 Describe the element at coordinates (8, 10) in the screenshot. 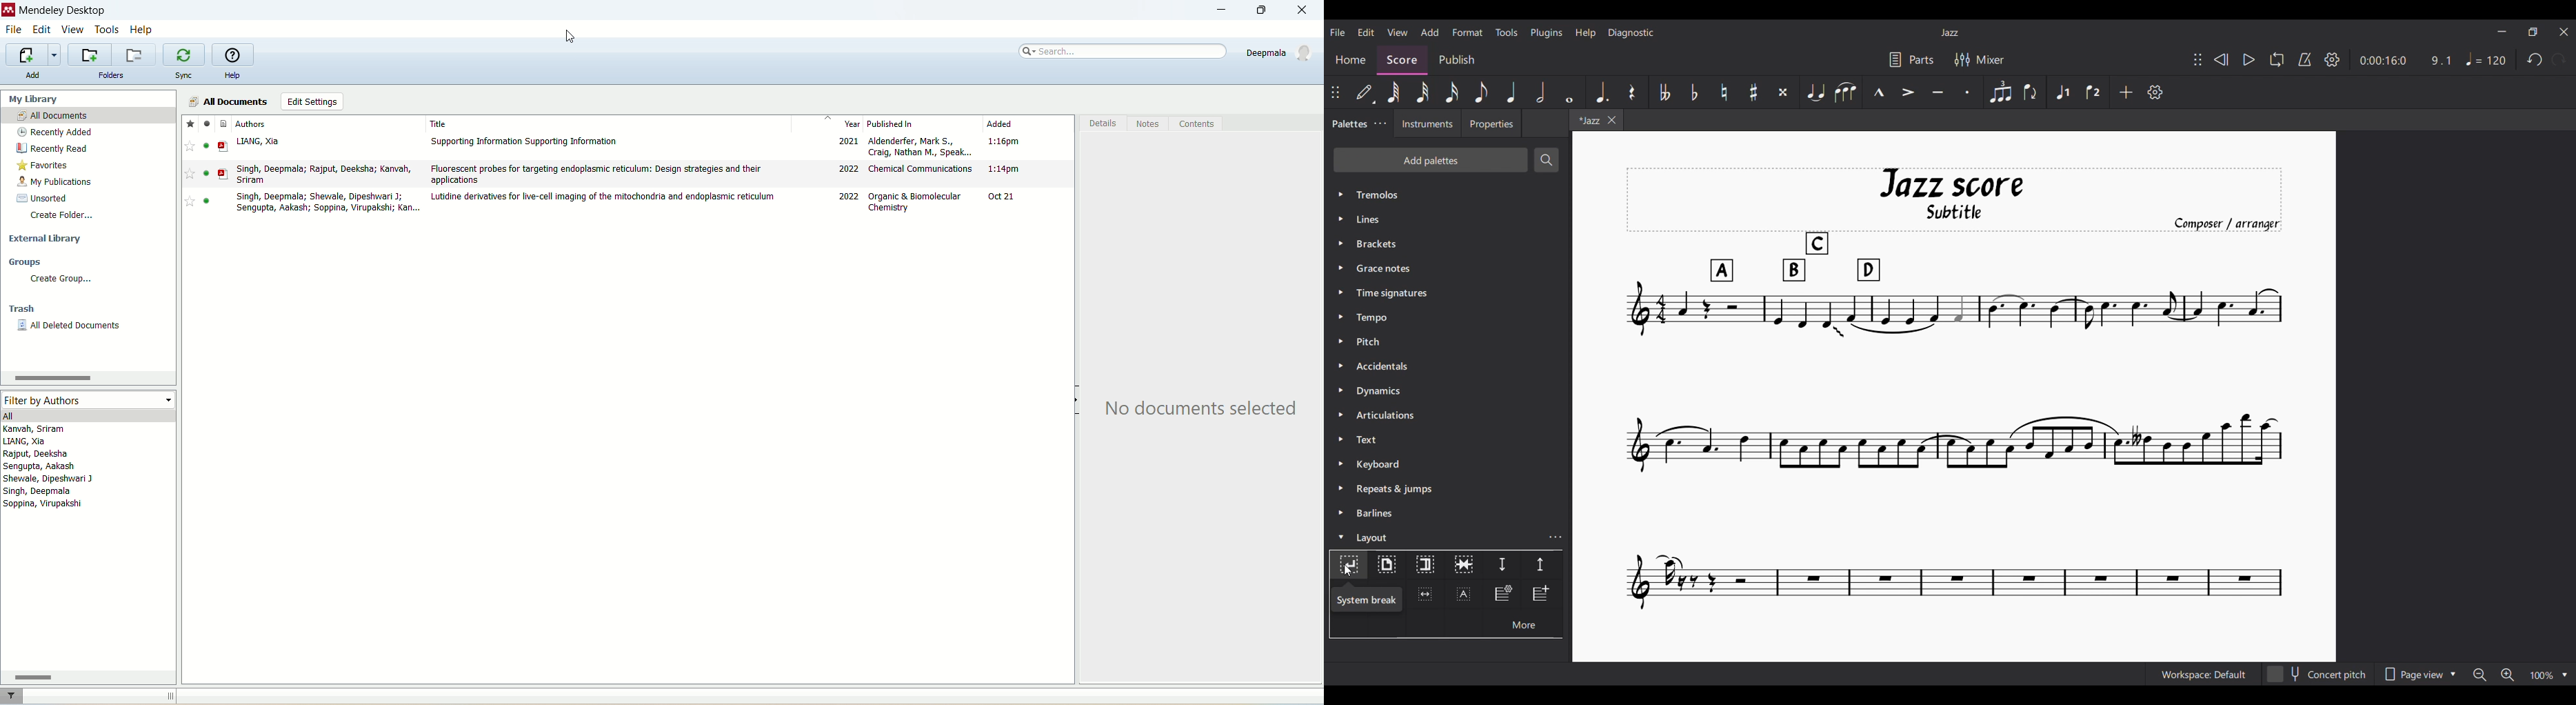

I see `logo` at that location.